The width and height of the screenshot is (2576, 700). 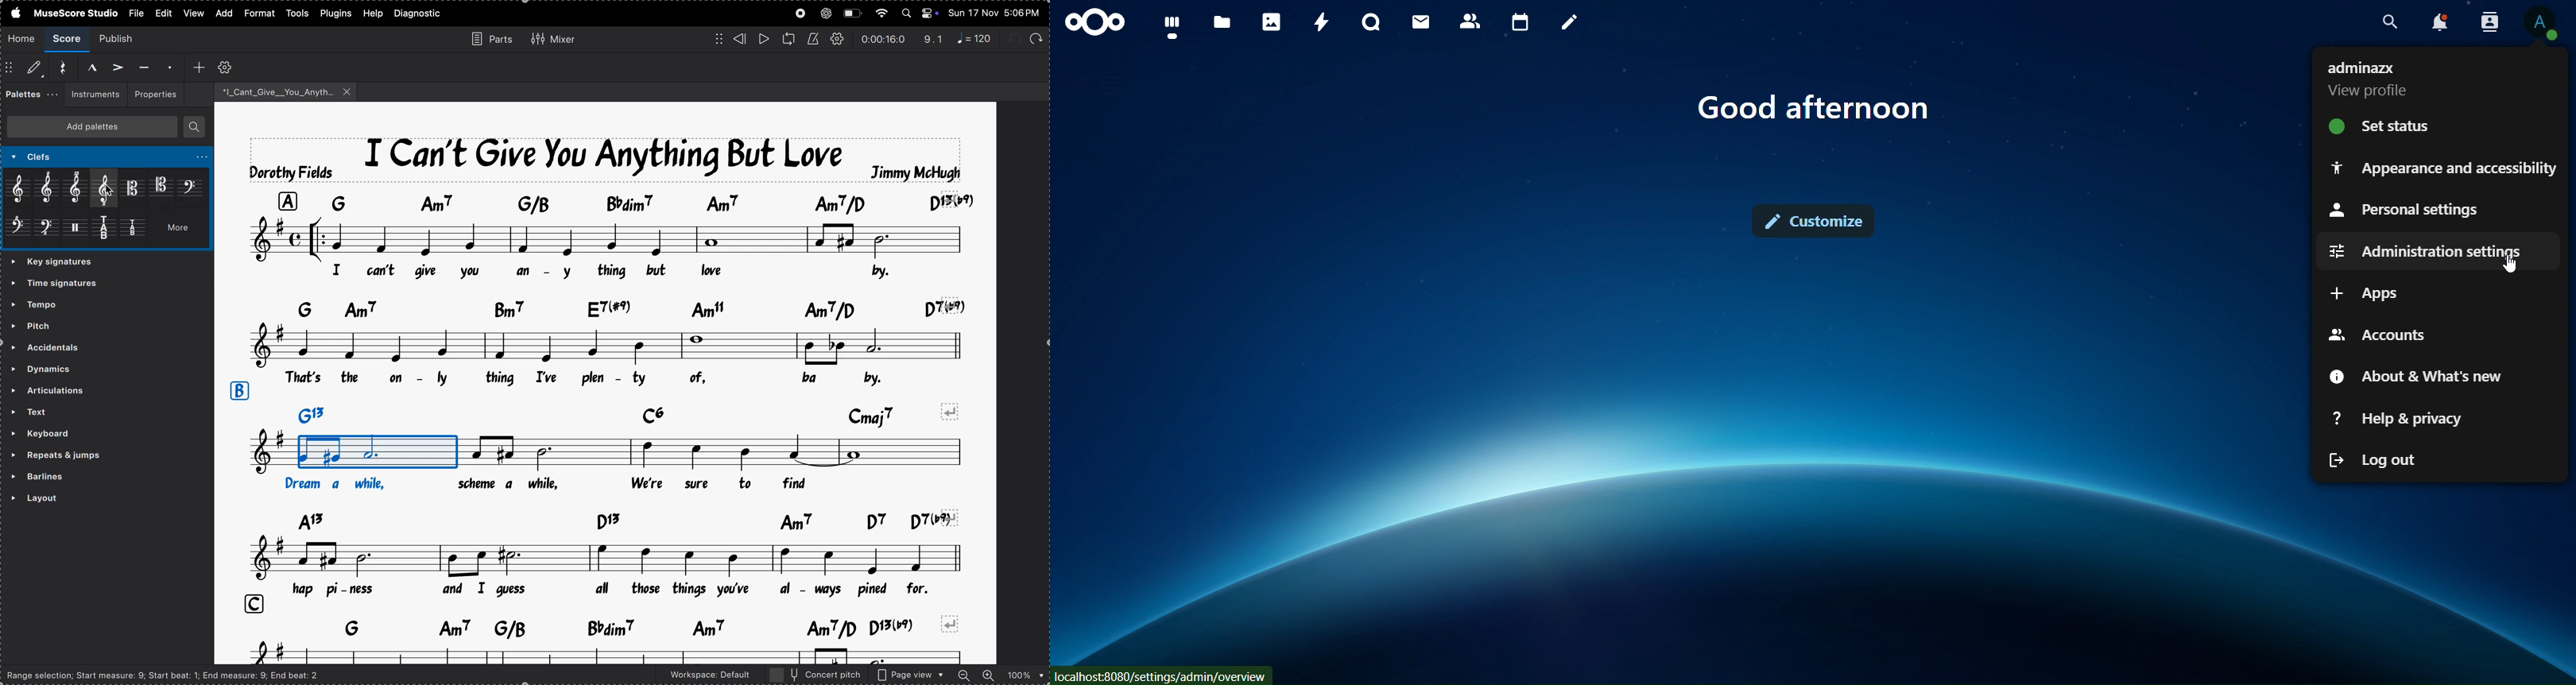 What do you see at coordinates (81, 455) in the screenshot?
I see `repeats and jumps` at bounding box center [81, 455].